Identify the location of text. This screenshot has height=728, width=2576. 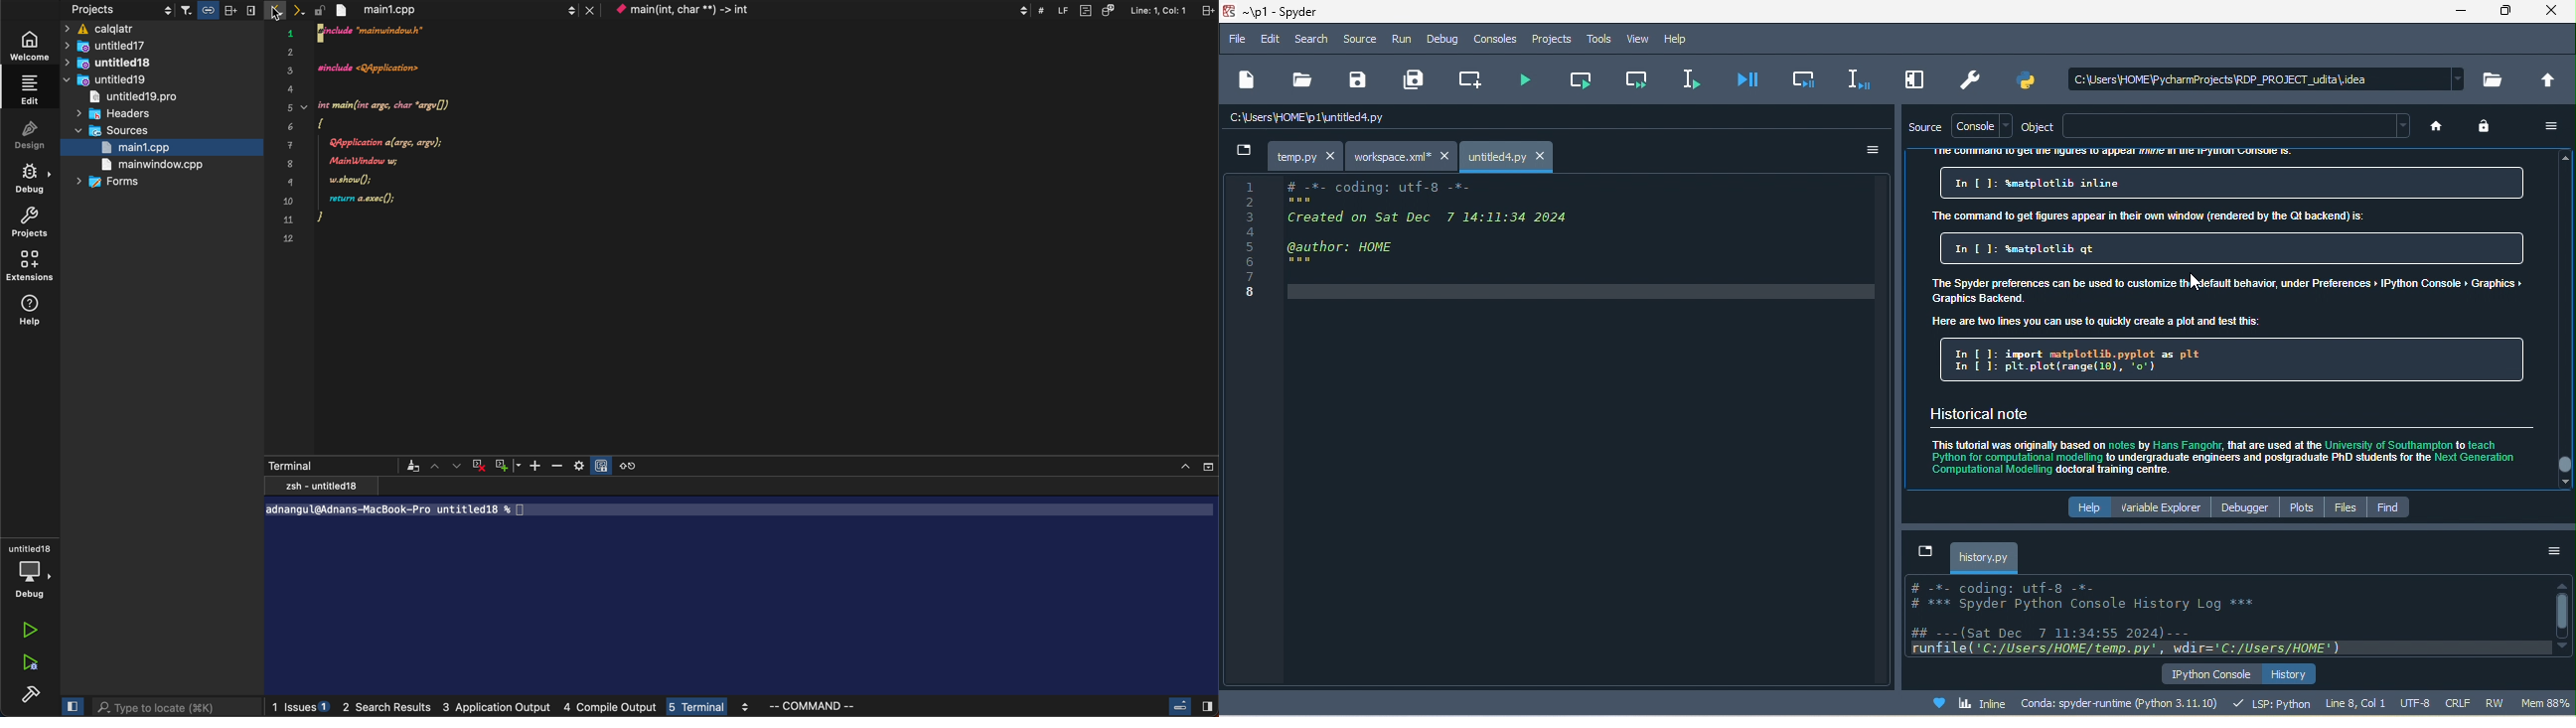
(2216, 618).